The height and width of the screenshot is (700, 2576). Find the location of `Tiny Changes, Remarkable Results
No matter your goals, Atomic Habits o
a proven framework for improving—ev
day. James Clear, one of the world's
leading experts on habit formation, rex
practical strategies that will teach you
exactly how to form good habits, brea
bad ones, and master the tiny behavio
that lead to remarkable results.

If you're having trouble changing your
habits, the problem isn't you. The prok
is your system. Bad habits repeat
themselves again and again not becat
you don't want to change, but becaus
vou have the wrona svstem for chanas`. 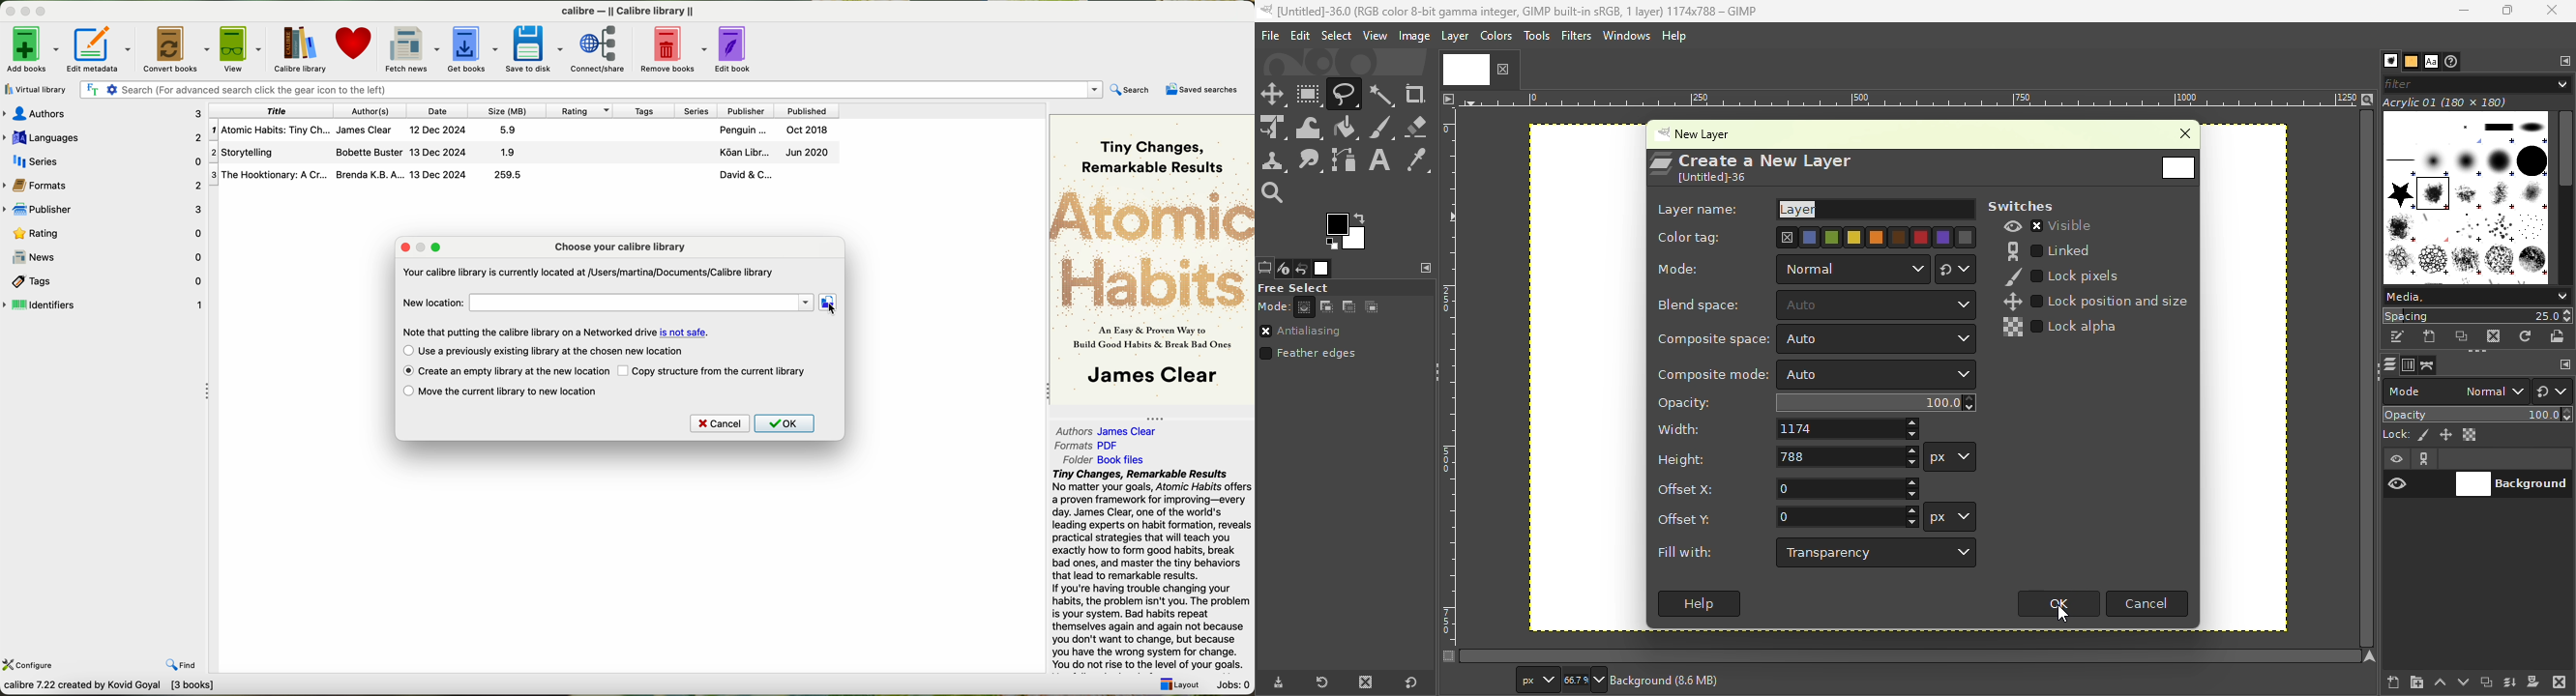

Tiny Changes, Remarkable Results
No matter your goals, Atomic Habits o
a proven framework for improving—ev
day. James Clear, one of the world's
leading experts on habit formation, rex
practical strategies that will teach you
exactly how to form good habits, brea
bad ones, and master the tiny behavio
that lead to remarkable results.

If you're having trouble changing your
habits, the problem isn't you. The prok
is your system. Bad habits repeat
themselves again and again not becat
you don't want to change, but becaus
vou have the wrona svstem for chanas is located at coordinates (1151, 568).